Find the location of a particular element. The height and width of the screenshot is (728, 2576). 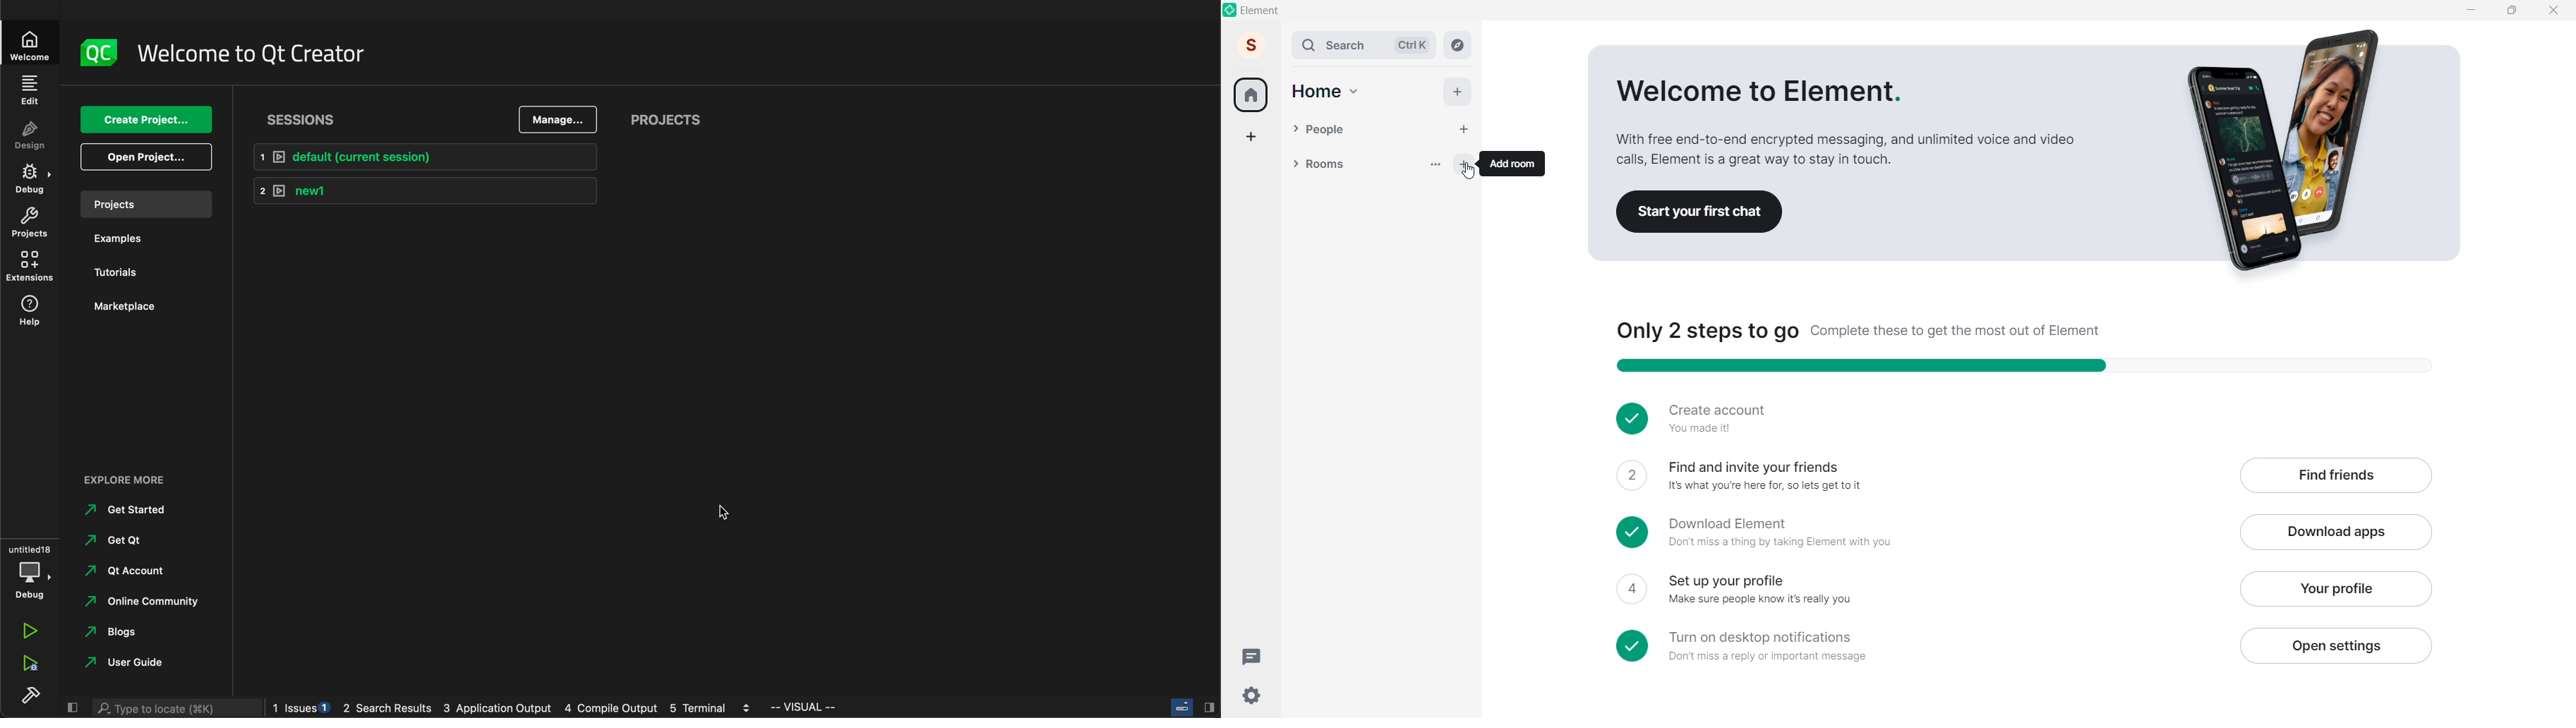

Search Bar is located at coordinates (1338, 45).